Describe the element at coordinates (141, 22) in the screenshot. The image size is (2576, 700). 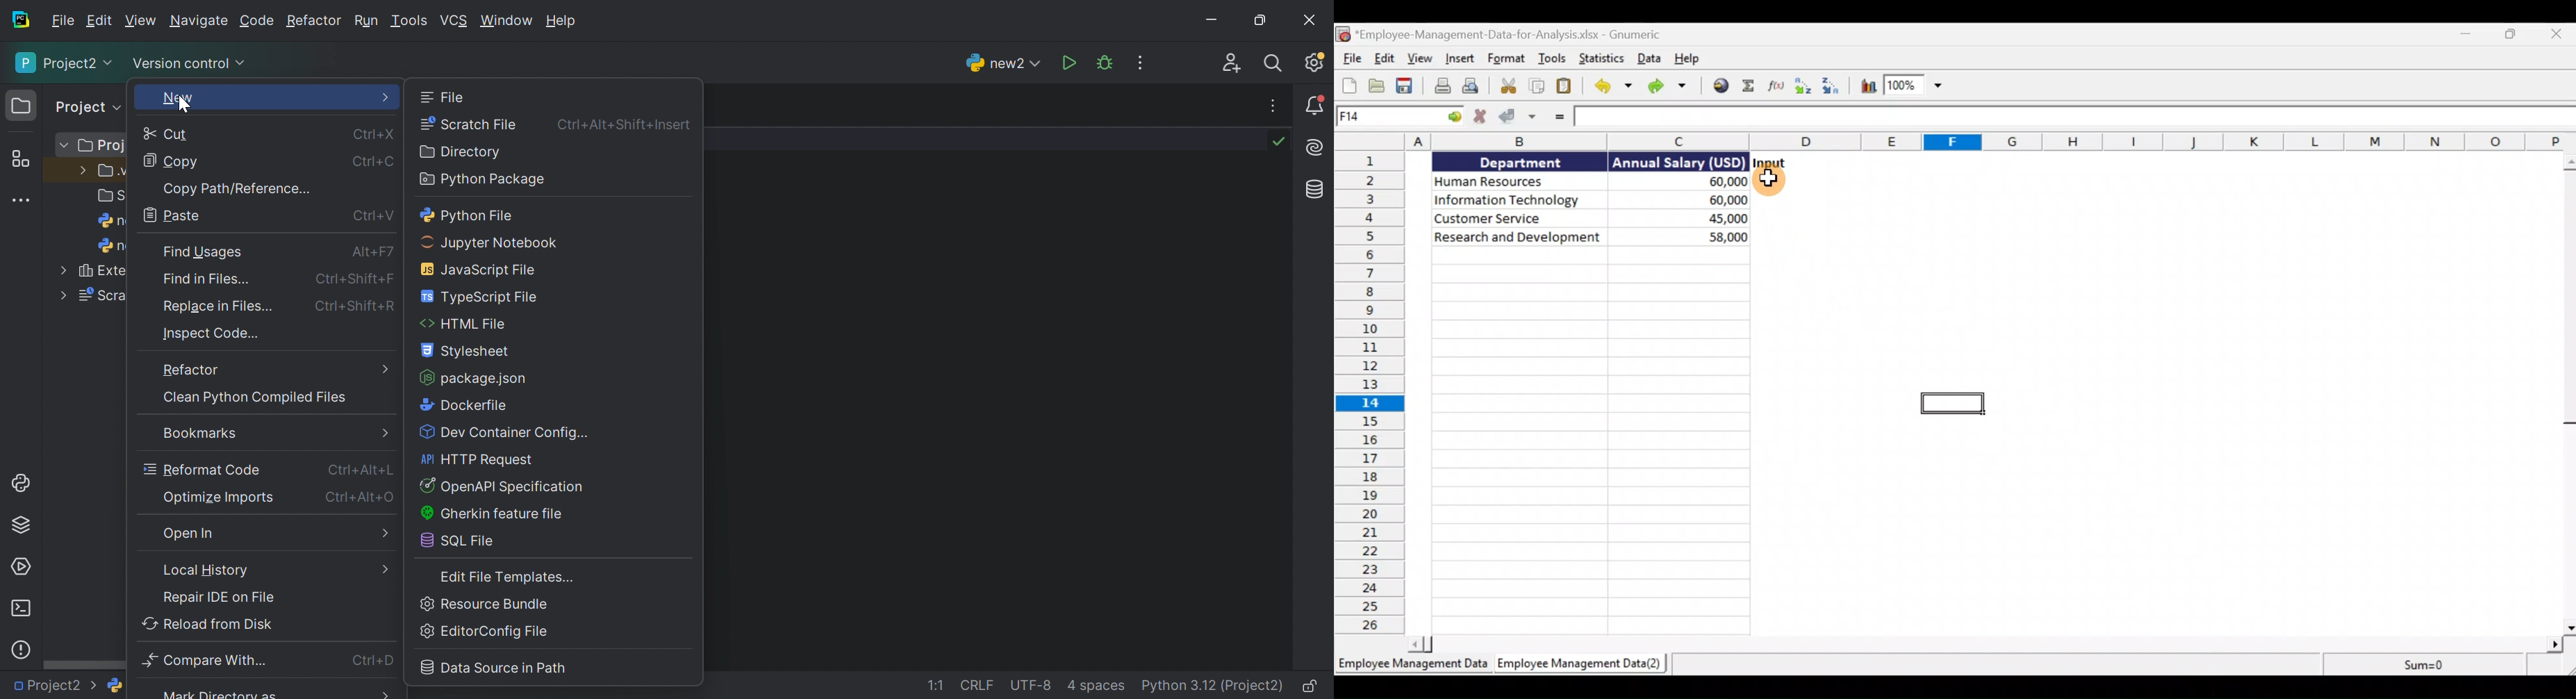
I see `View` at that location.